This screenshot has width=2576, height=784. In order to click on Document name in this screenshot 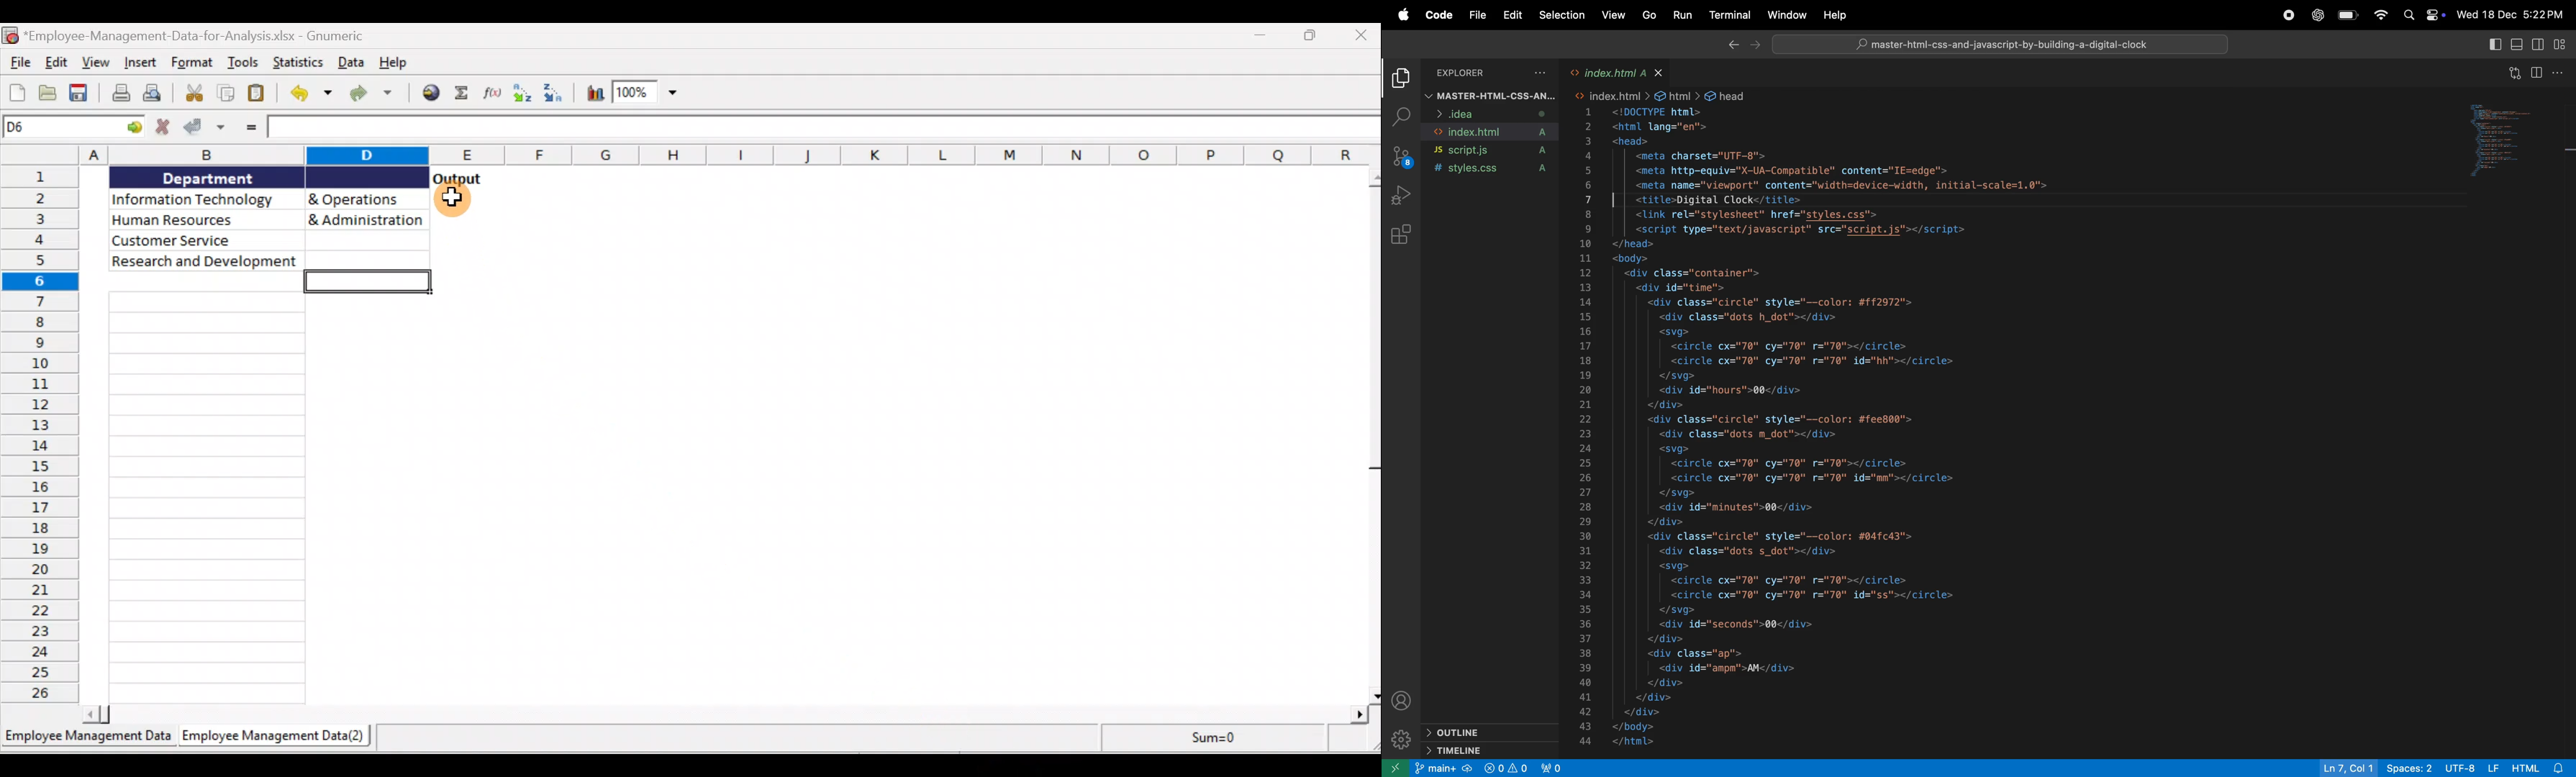, I will do `click(201, 38)`.